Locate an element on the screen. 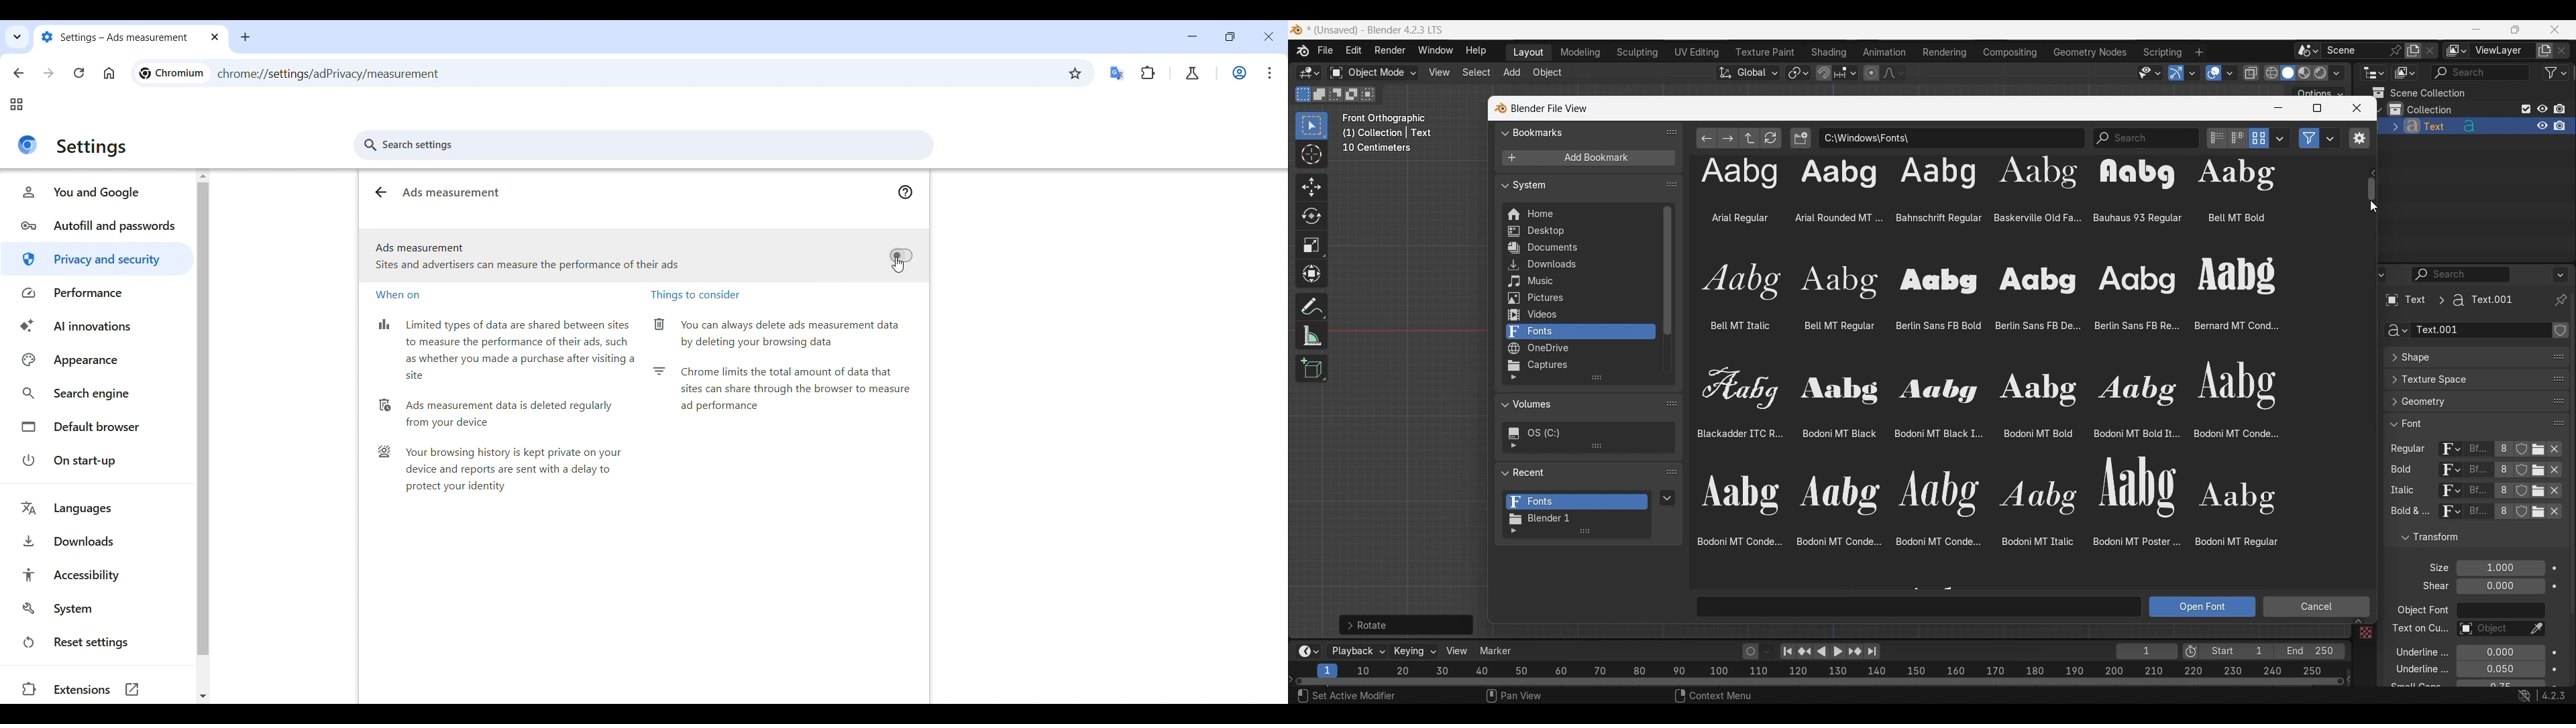 Image resolution: width=2576 pixels, height=728 pixels. Name is located at coordinates (2480, 330).